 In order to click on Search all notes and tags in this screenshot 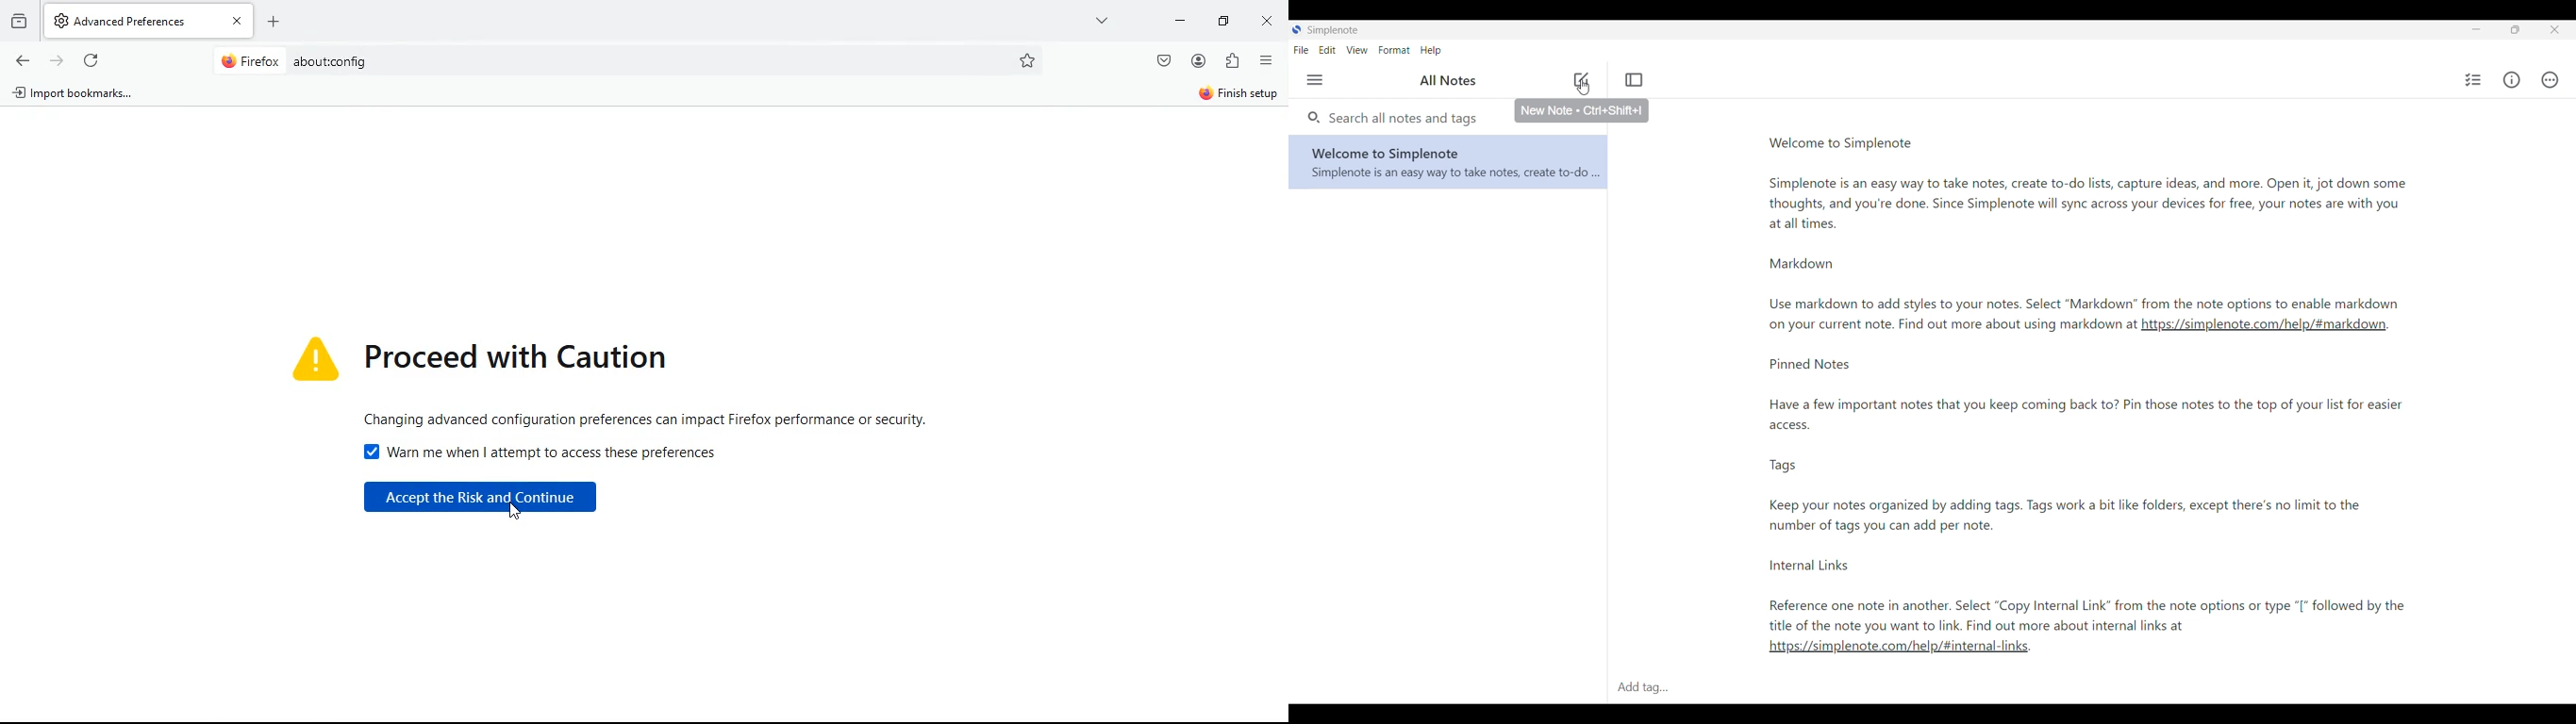, I will do `click(1392, 117)`.